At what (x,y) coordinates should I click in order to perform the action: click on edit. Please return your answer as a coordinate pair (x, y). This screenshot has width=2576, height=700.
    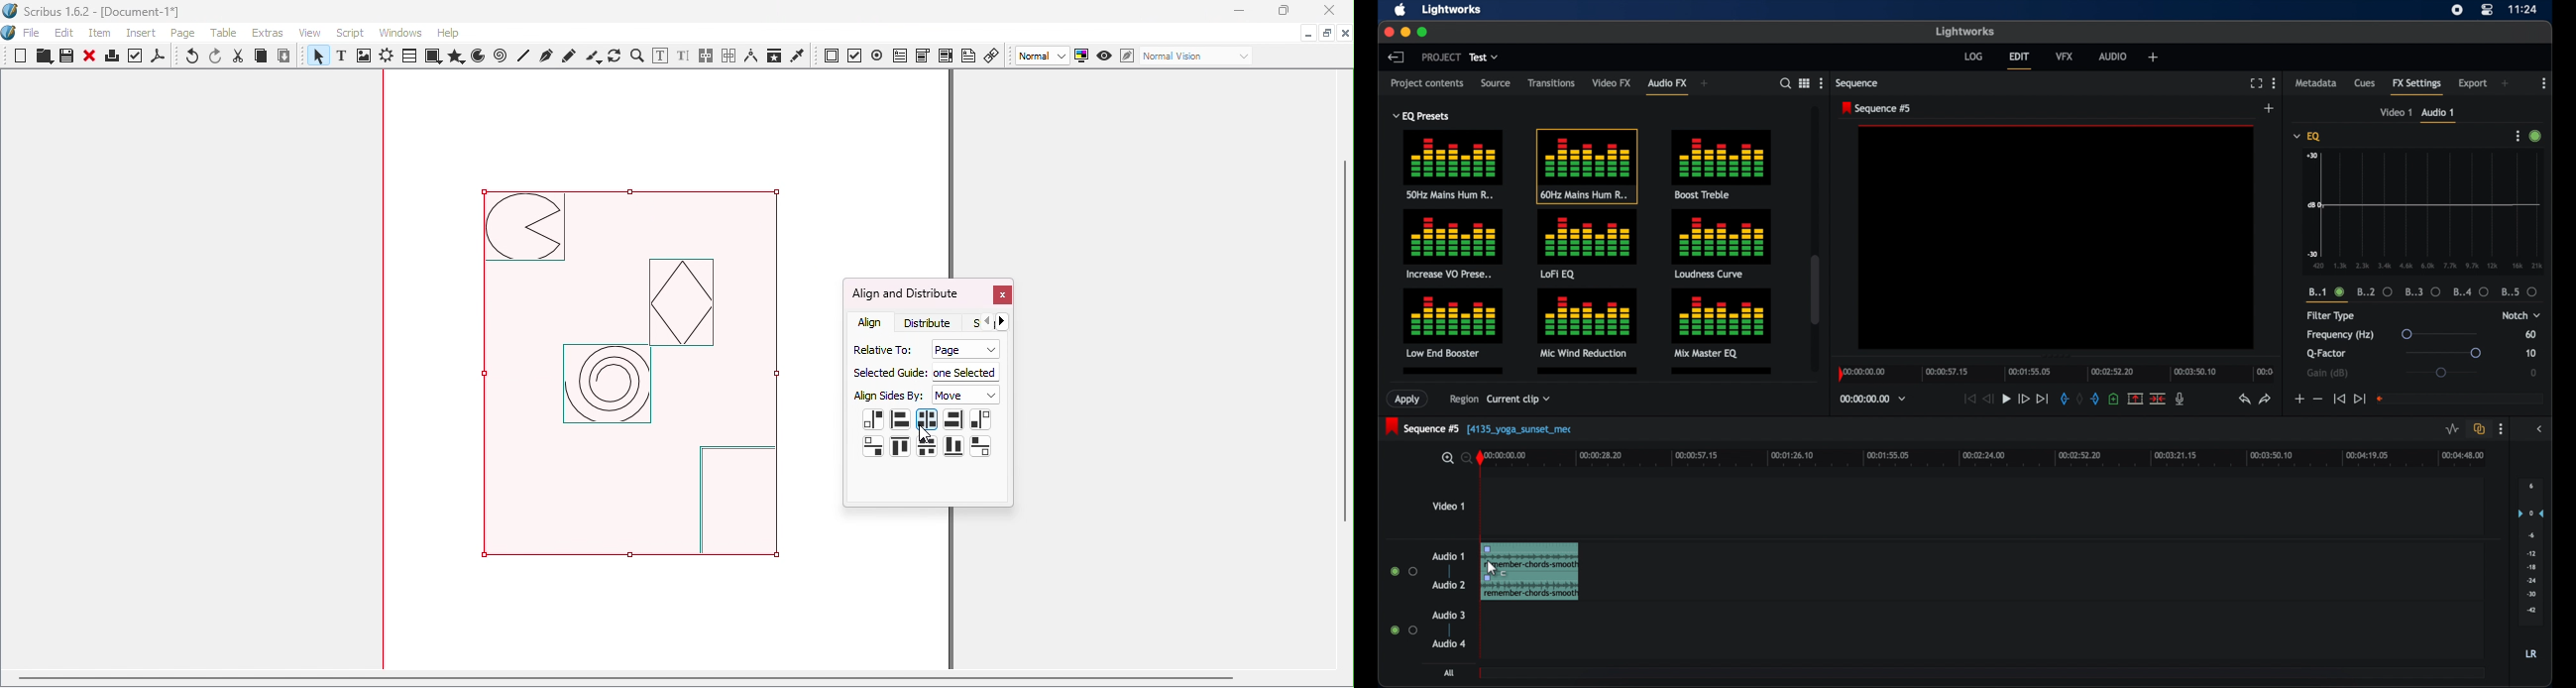
    Looking at the image, I should click on (2019, 61).